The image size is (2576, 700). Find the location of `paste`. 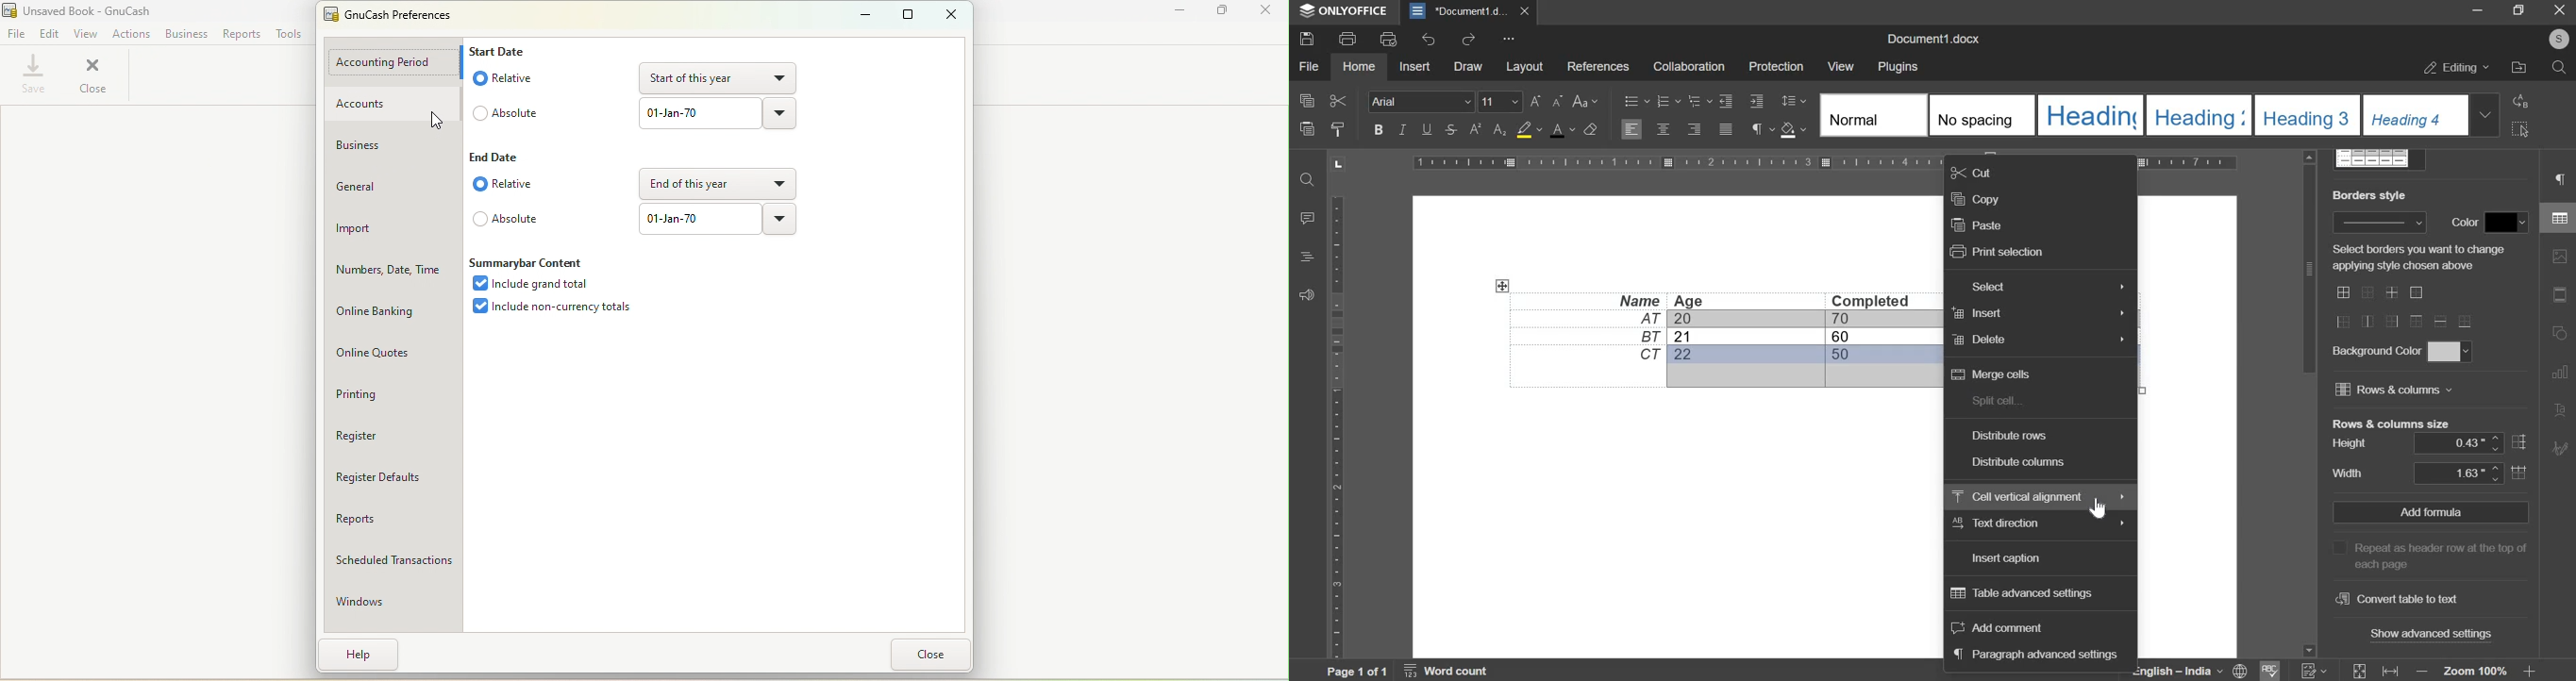

paste is located at coordinates (1305, 129).